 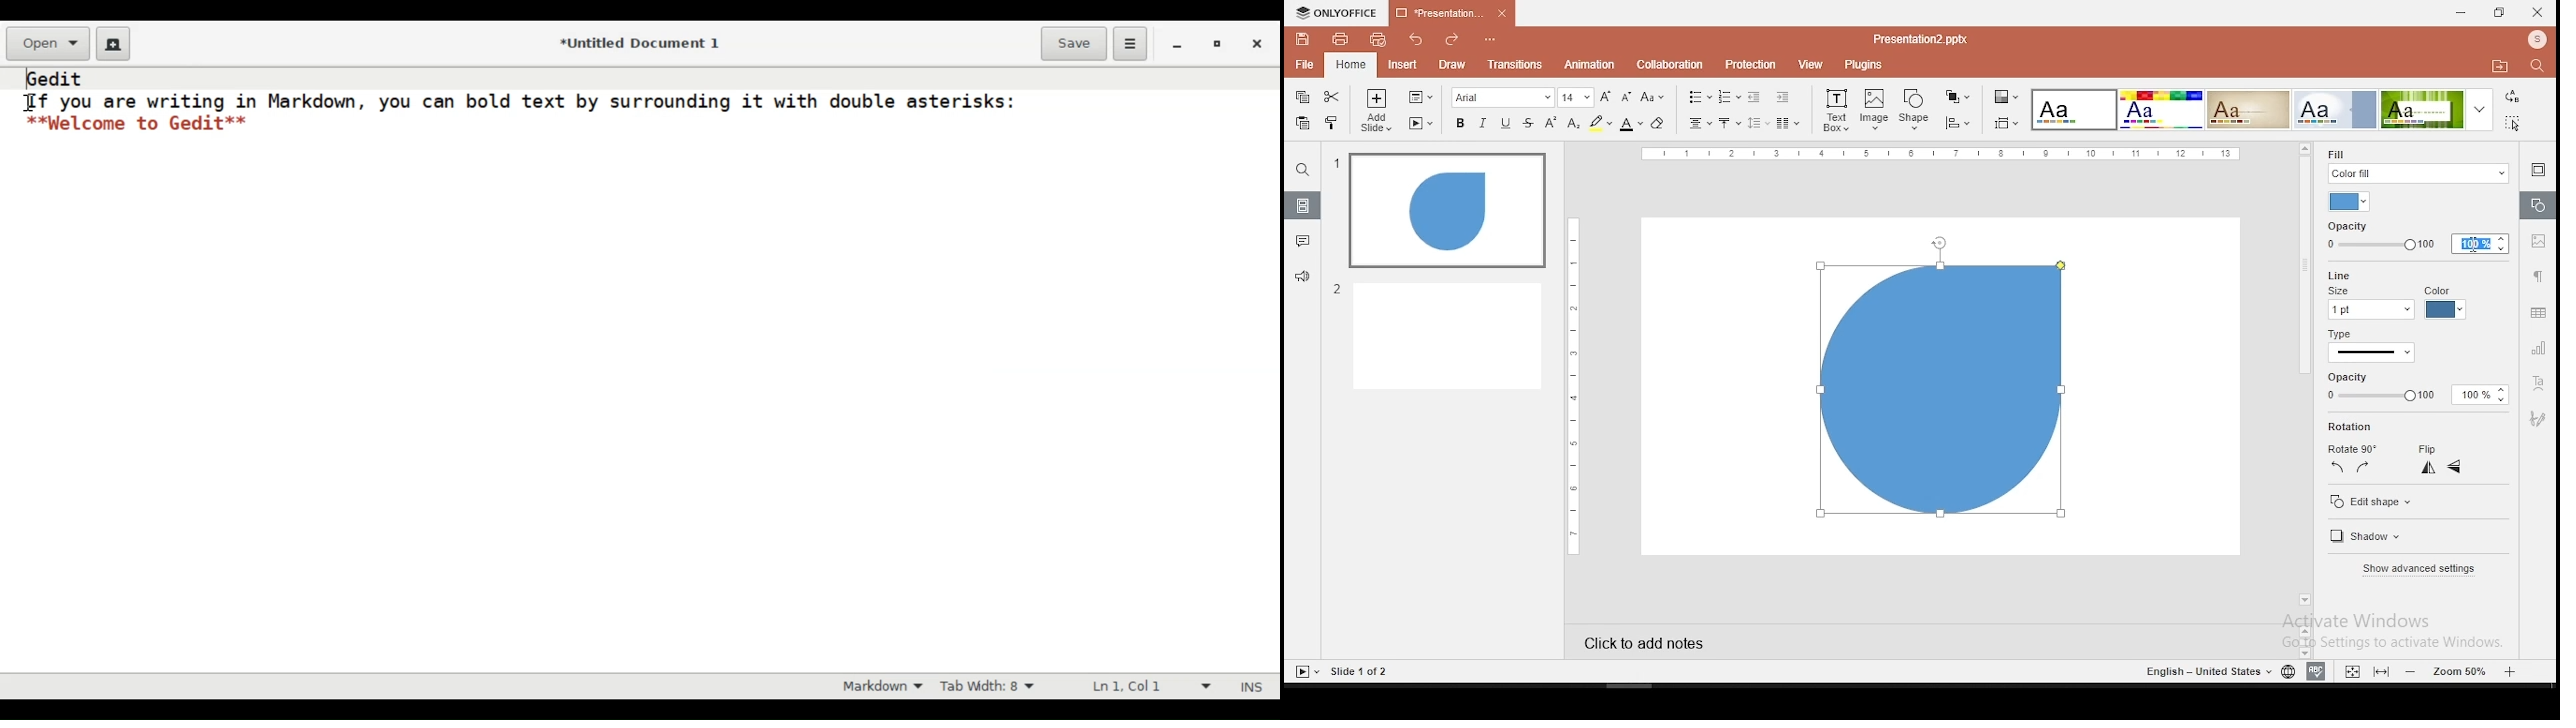 What do you see at coordinates (2336, 109) in the screenshot?
I see `theme` at bounding box center [2336, 109].